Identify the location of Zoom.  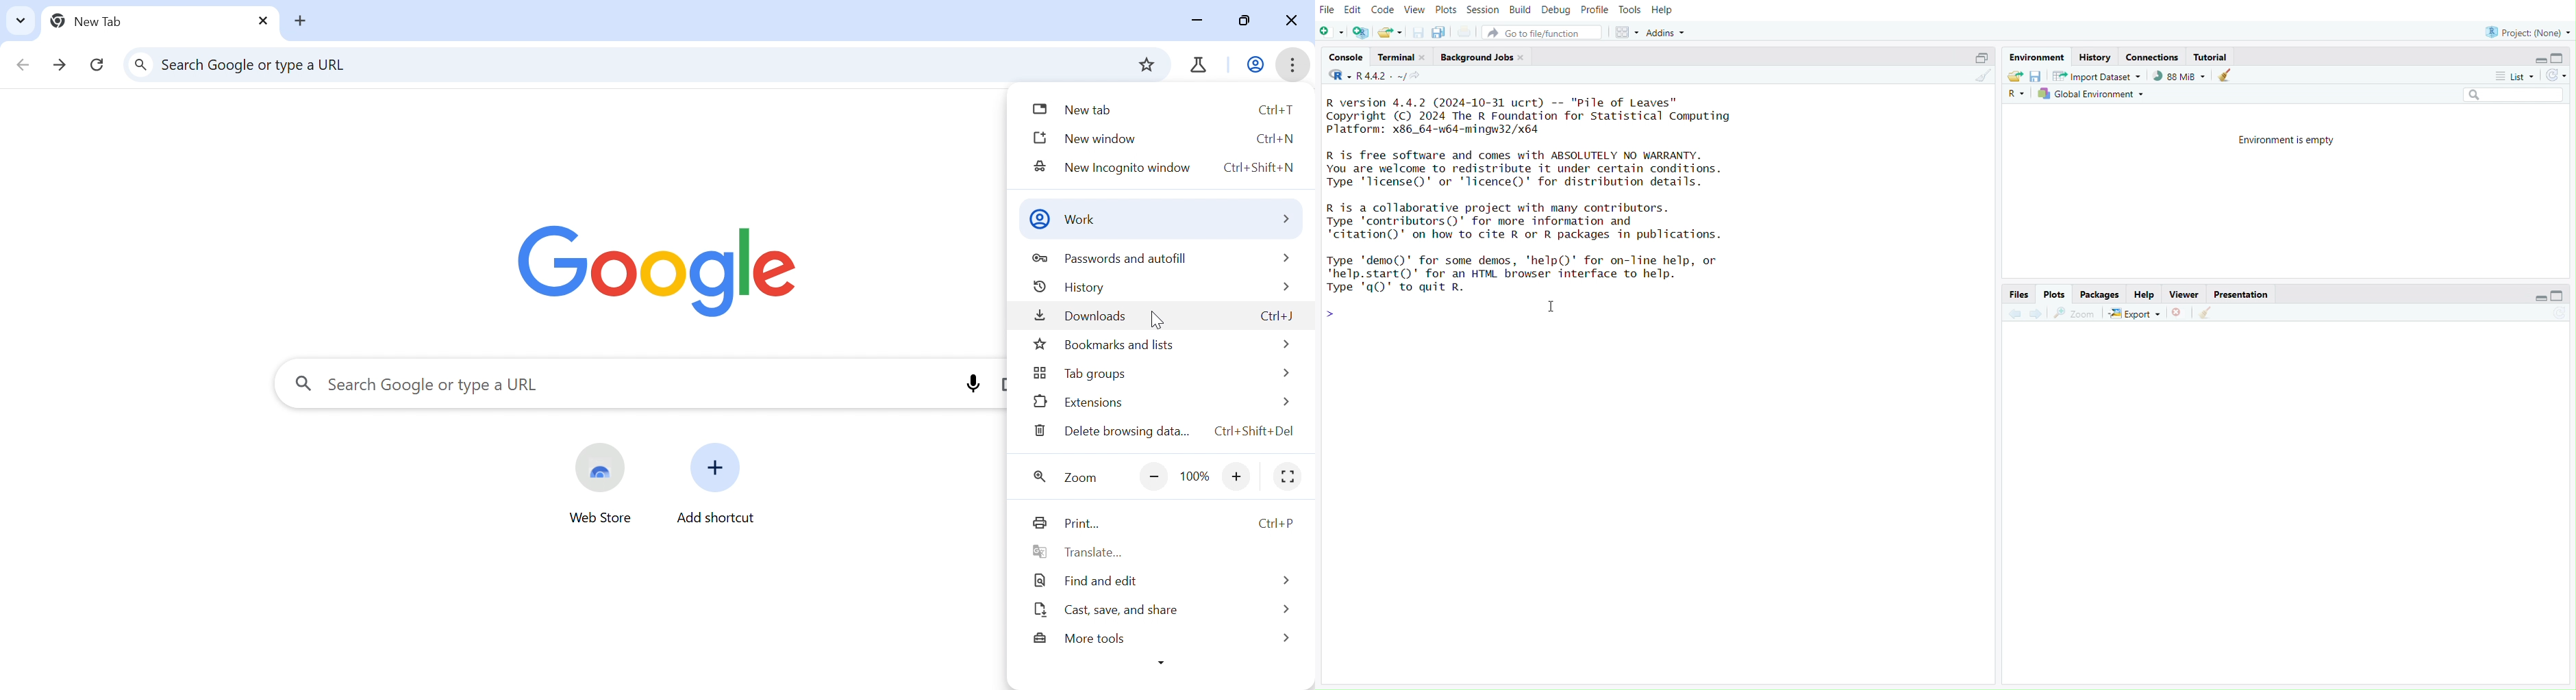
(2074, 313).